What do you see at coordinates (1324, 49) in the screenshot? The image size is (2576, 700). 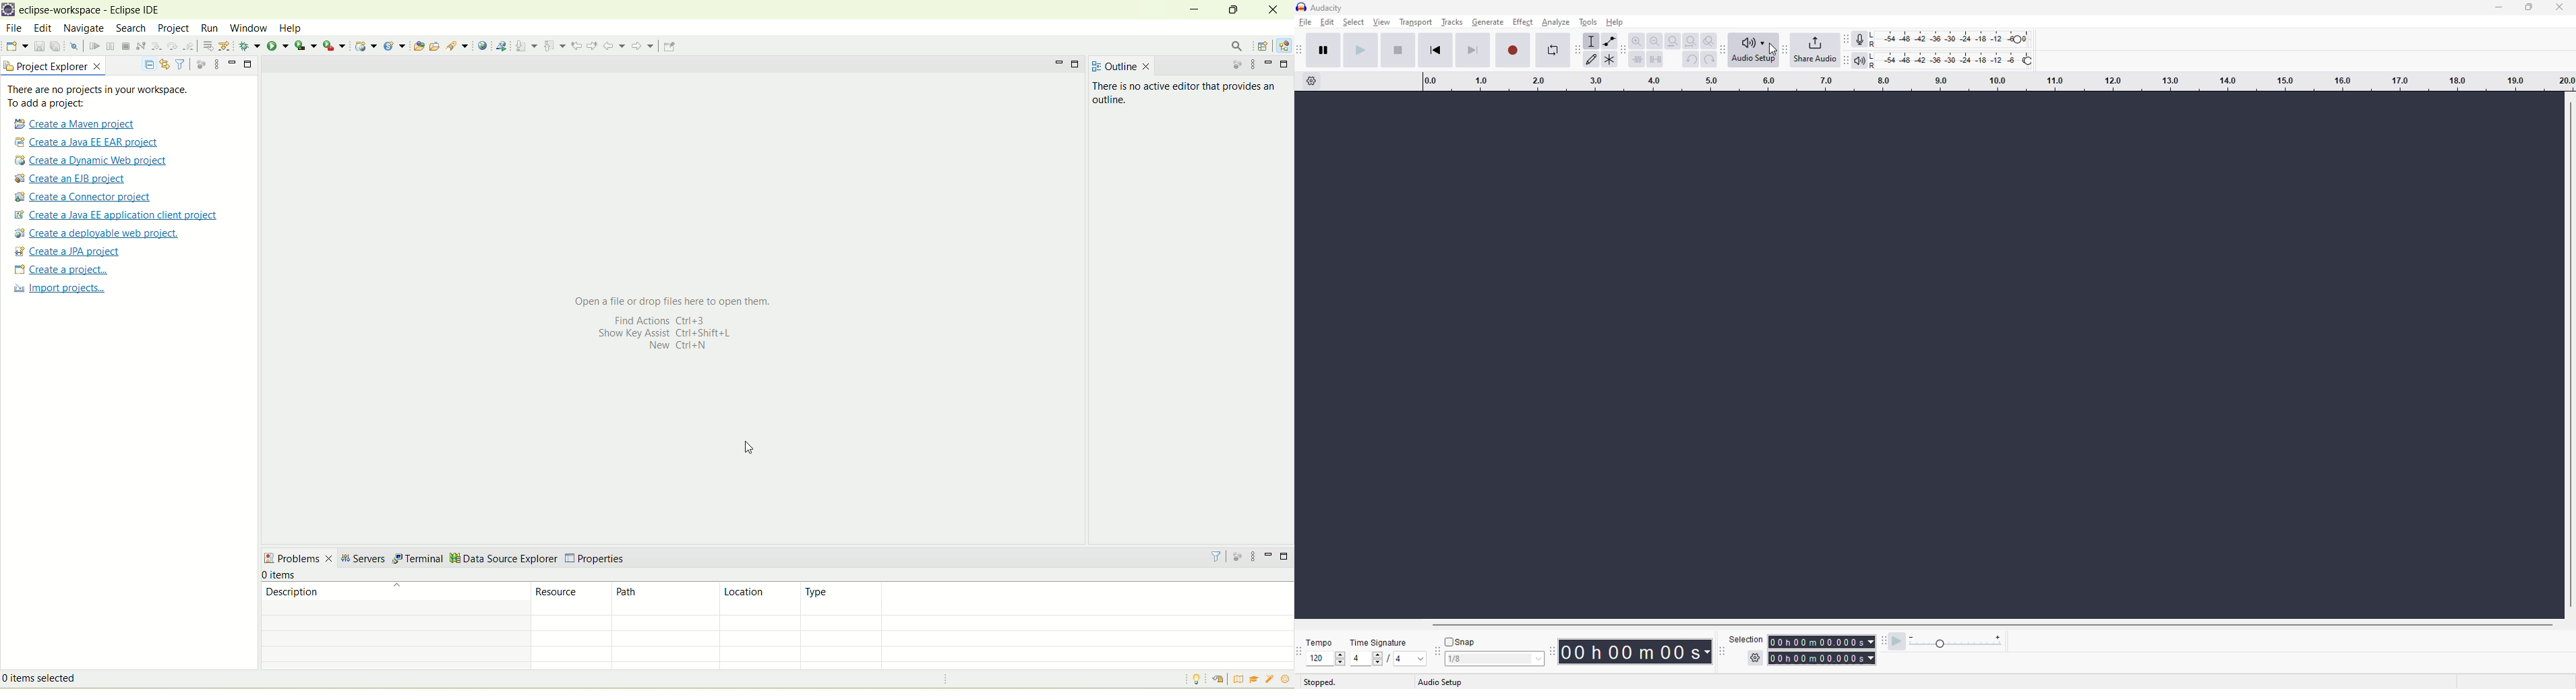 I see `pause` at bounding box center [1324, 49].